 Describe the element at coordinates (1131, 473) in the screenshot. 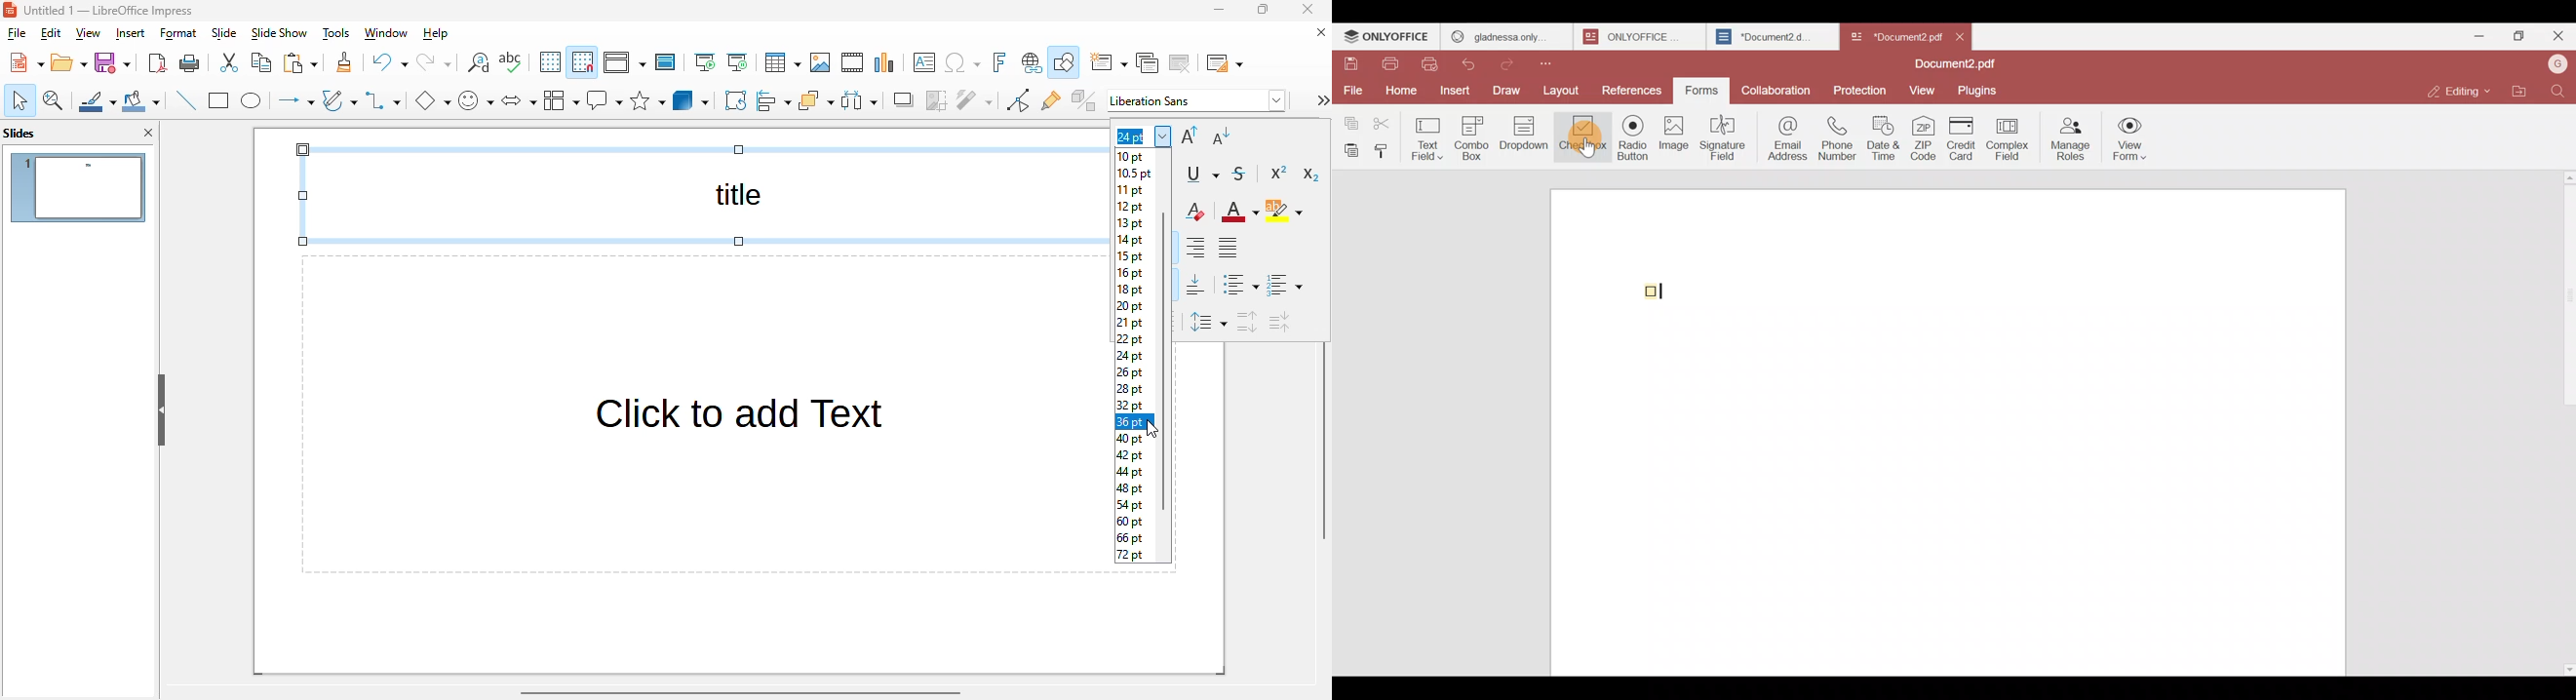

I see `44 pt` at that location.